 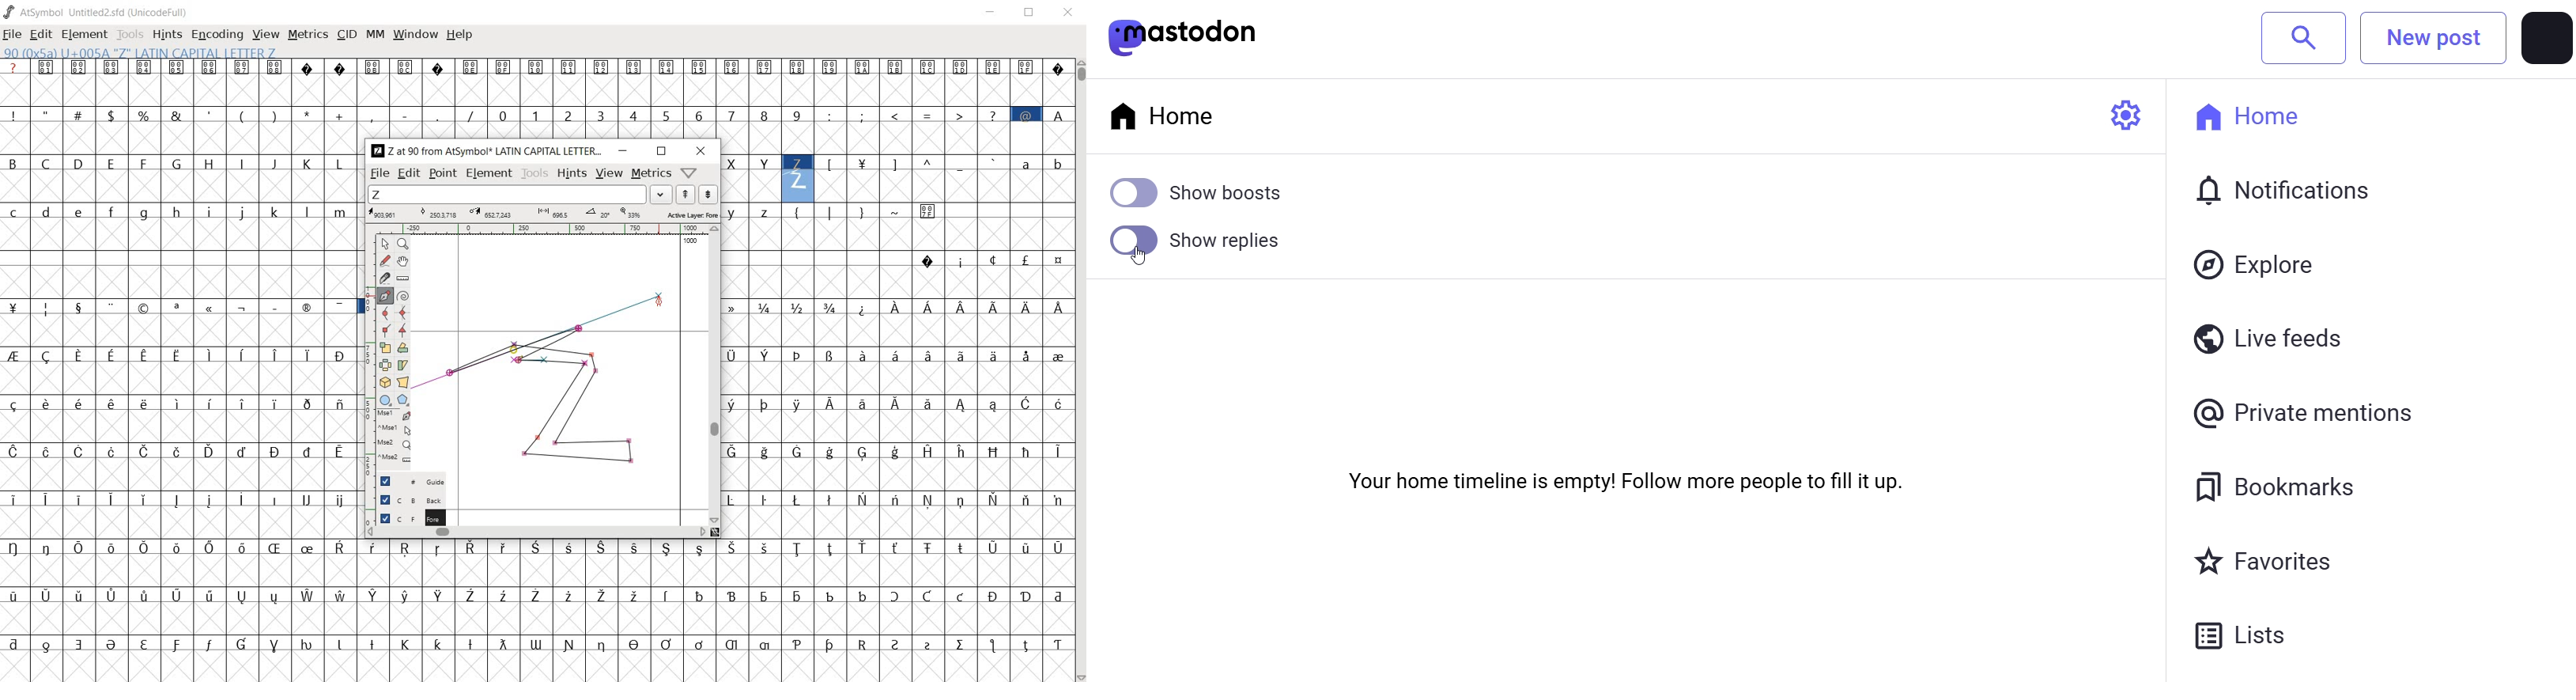 I want to click on Foreground, so click(x=407, y=517).